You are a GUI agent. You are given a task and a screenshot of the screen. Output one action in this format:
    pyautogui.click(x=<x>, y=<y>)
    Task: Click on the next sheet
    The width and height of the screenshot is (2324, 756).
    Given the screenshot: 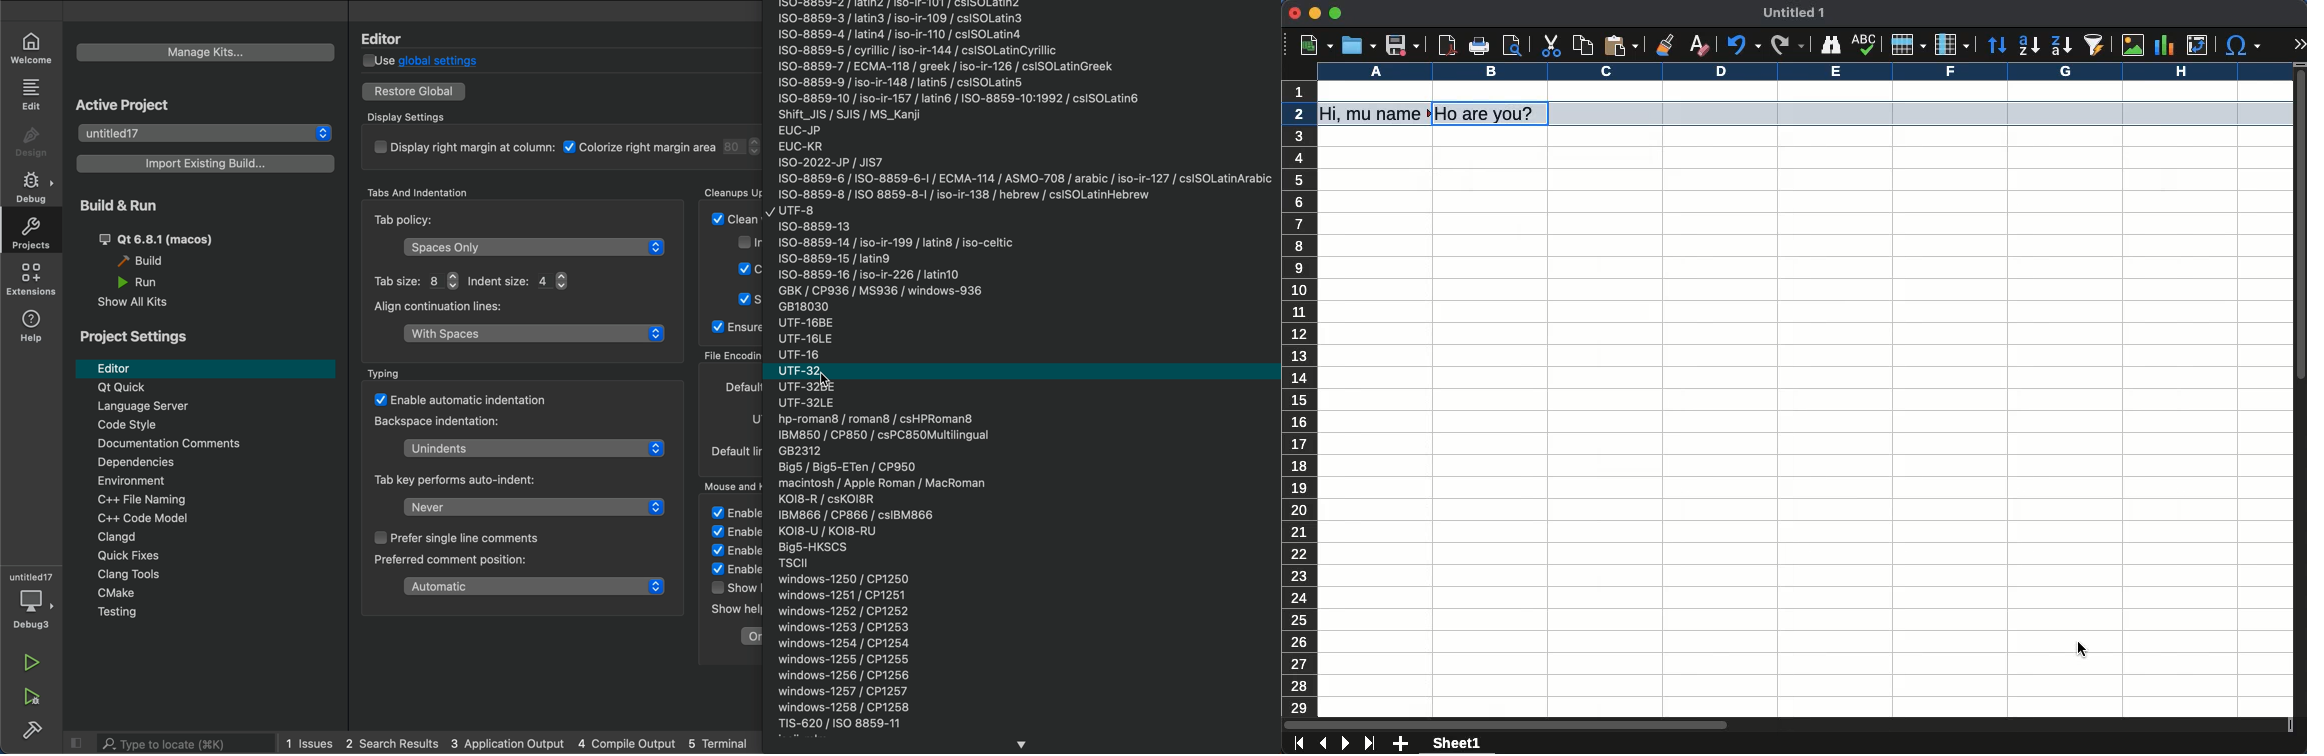 What is the action you would take?
    pyautogui.click(x=1346, y=743)
    